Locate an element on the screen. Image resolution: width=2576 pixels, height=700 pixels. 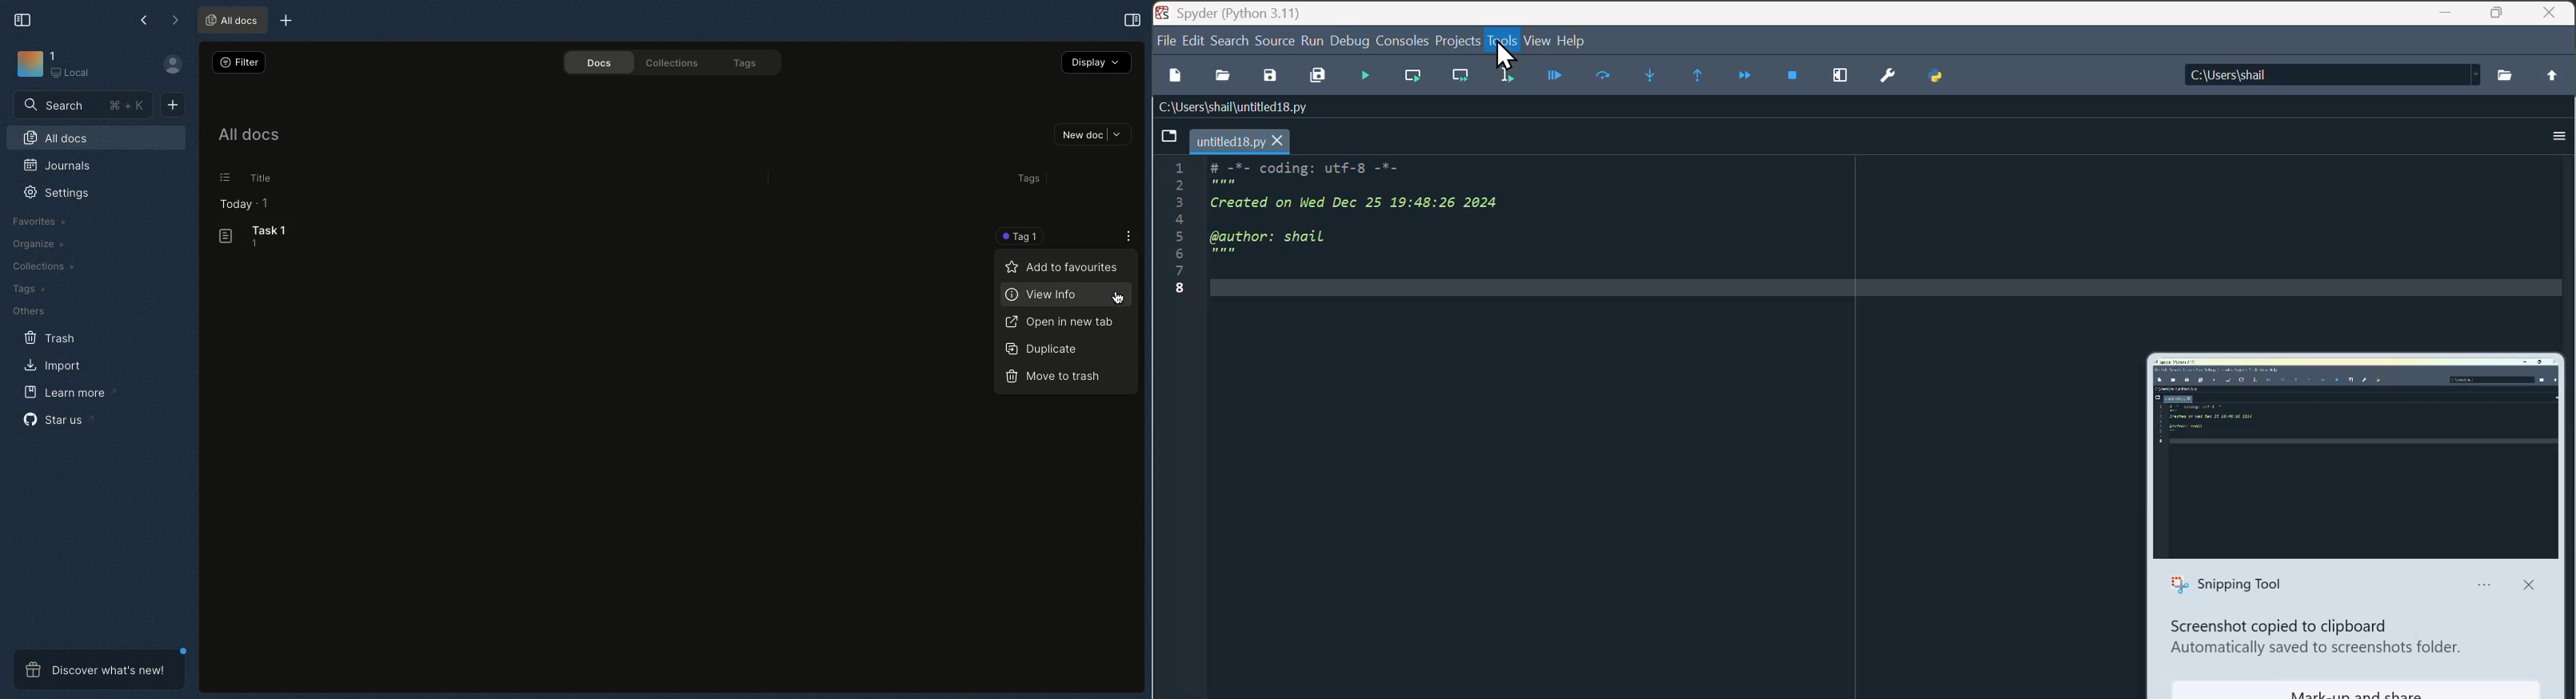
options is located at coordinates (2555, 136).